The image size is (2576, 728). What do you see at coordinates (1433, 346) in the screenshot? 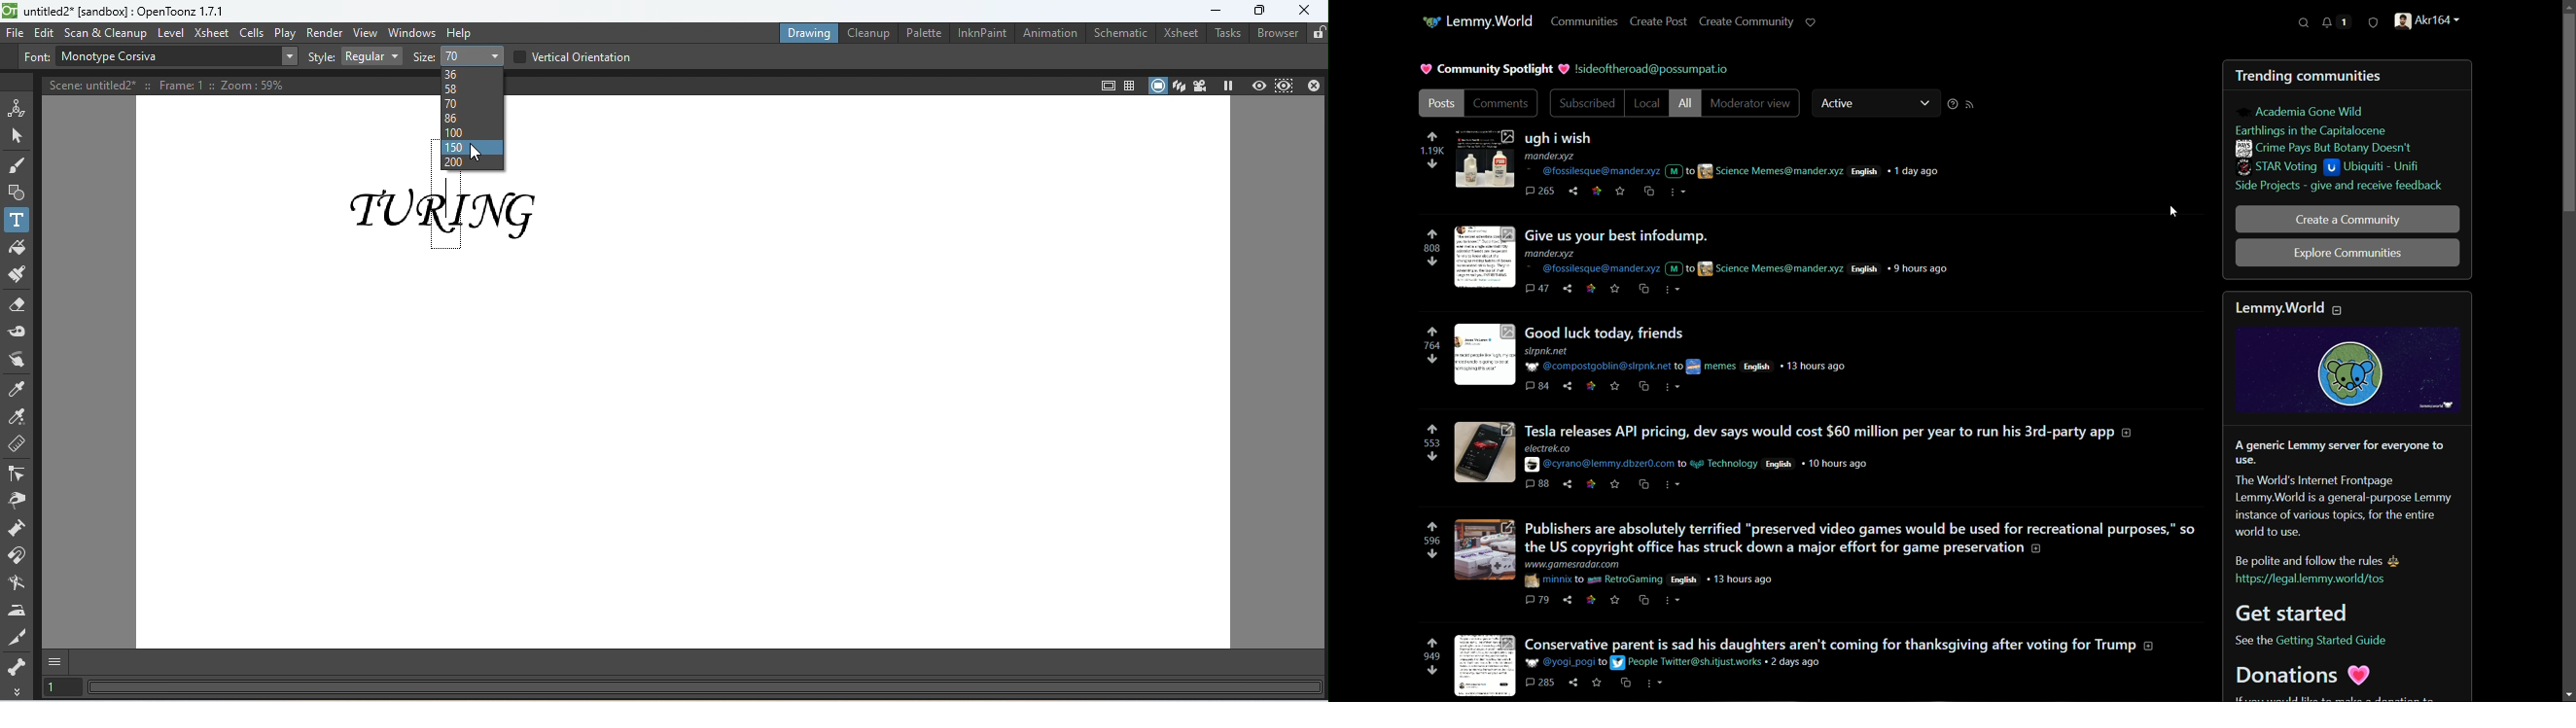
I see `764` at bounding box center [1433, 346].